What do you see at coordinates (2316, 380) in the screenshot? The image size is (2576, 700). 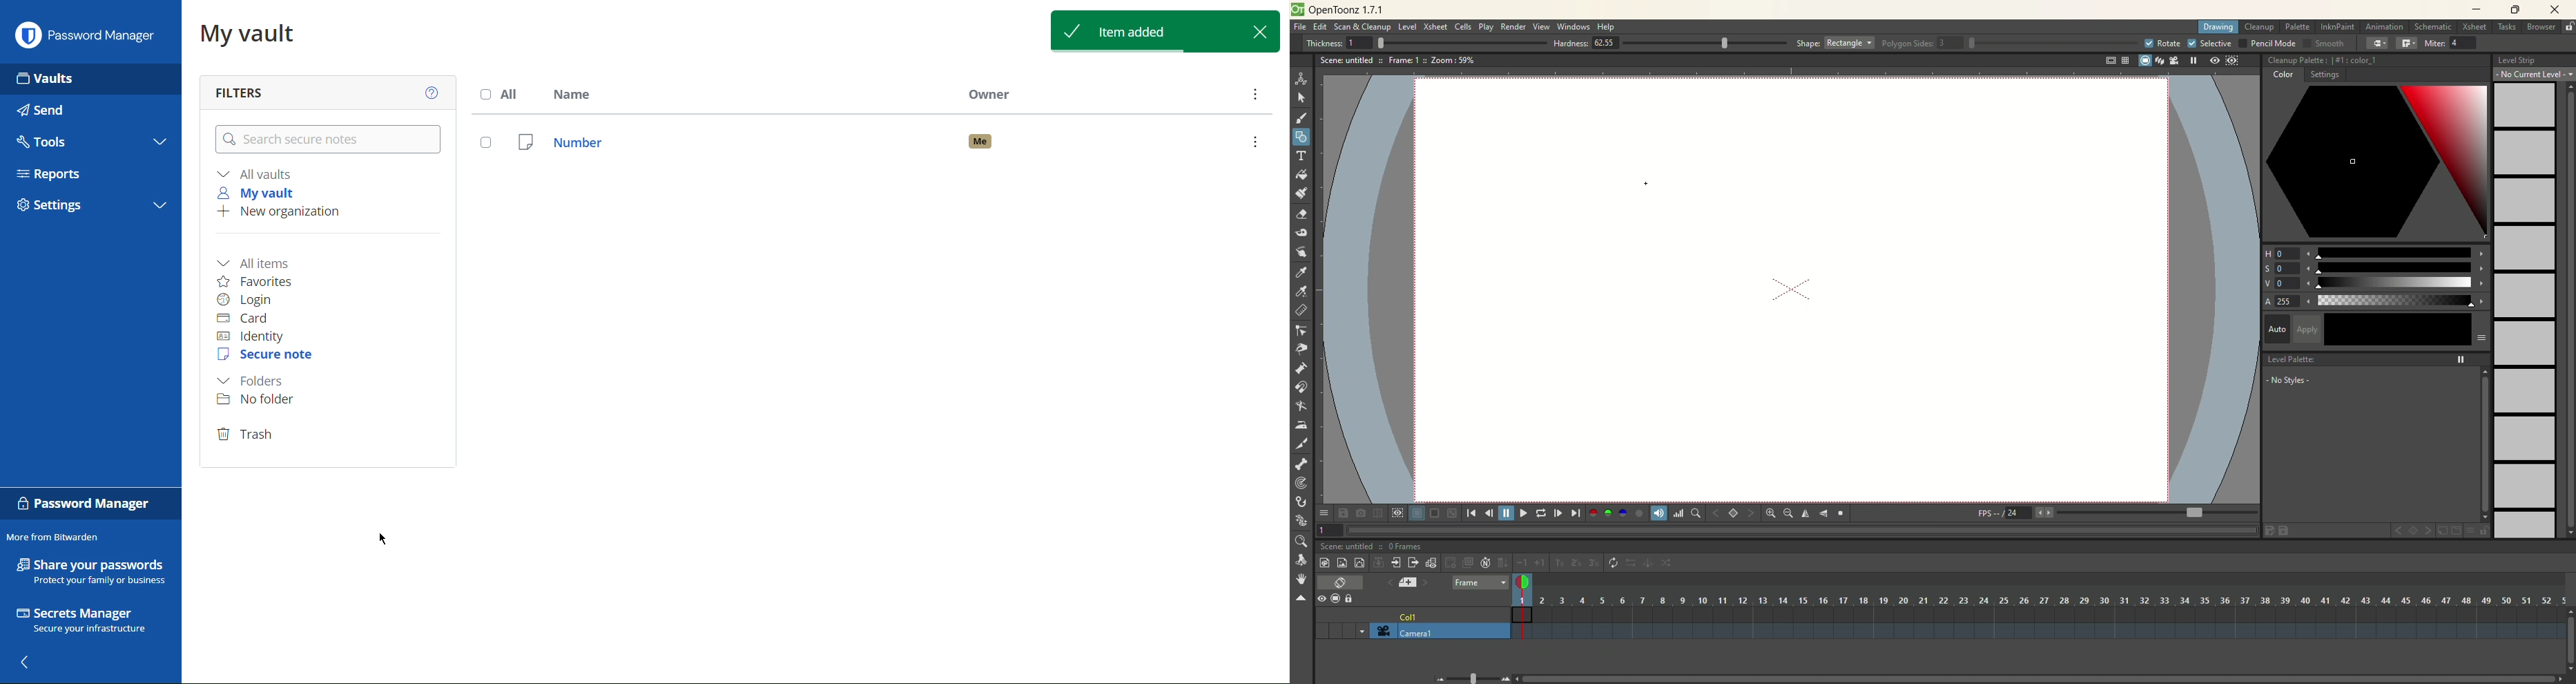 I see `no style` at bounding box center [2316, 380].